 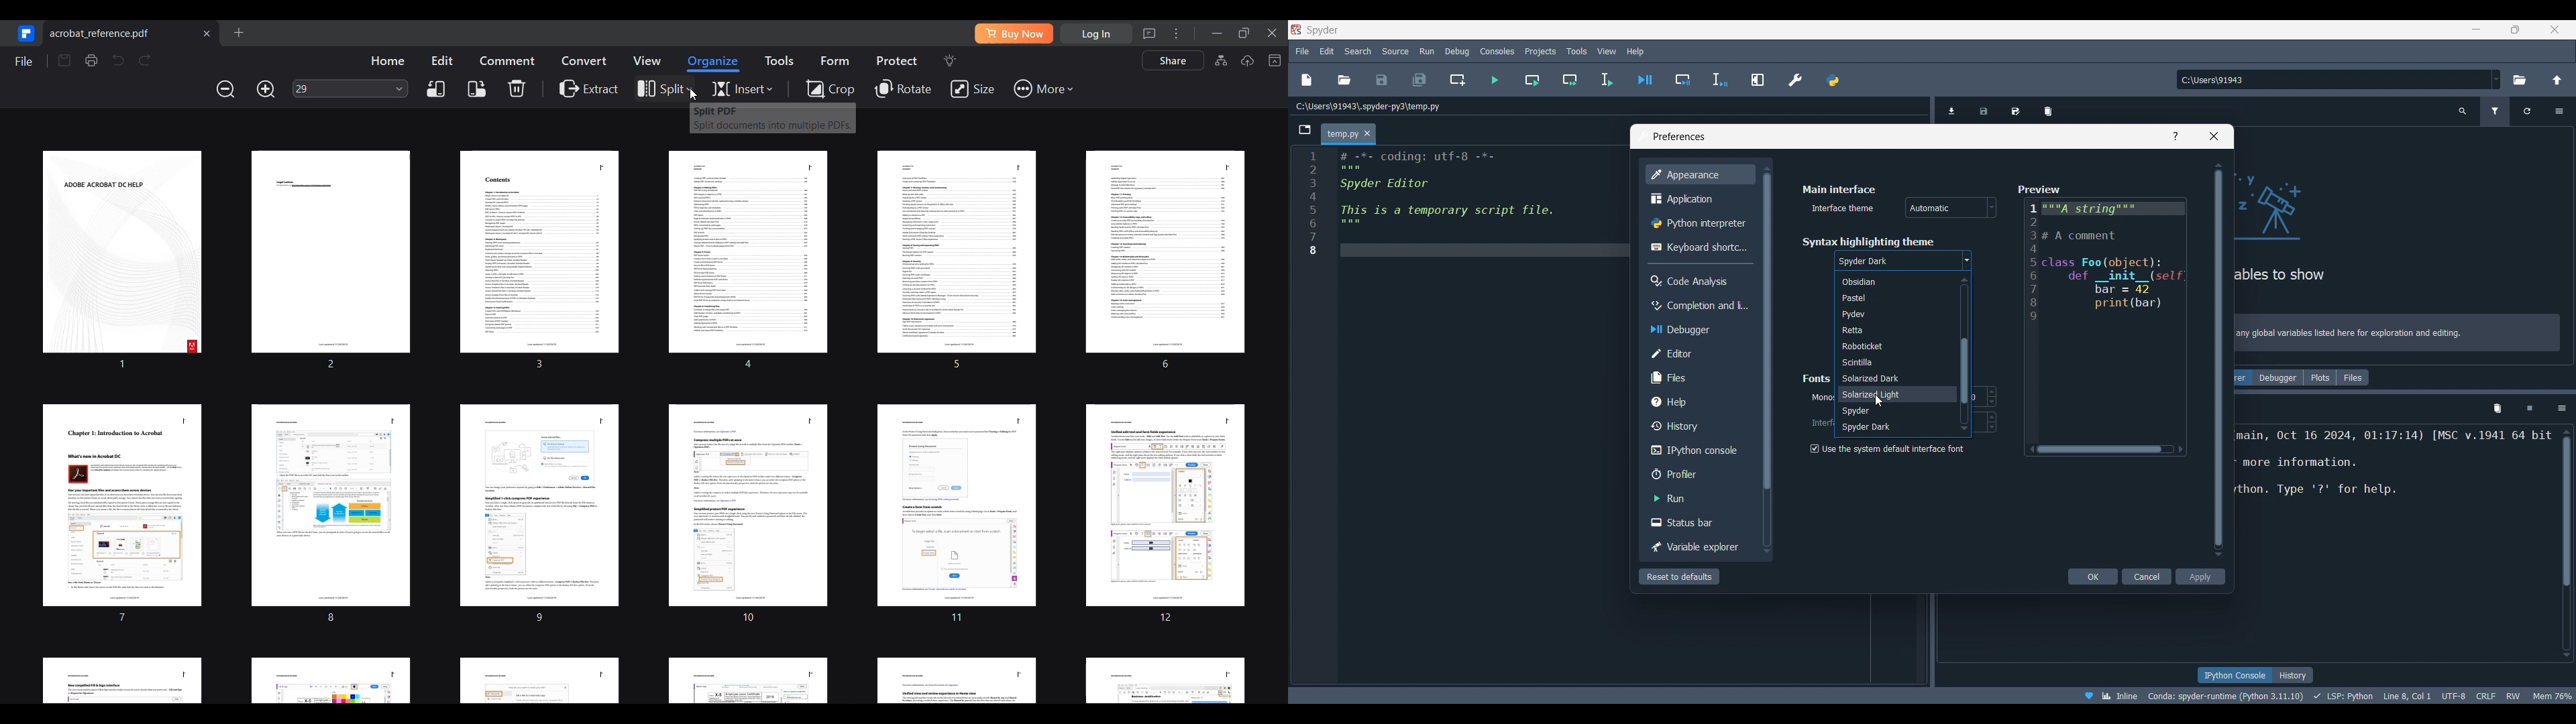 What do you see at coordinates (1368, 106) in the screenshot?
I see `File path` at bounding box center [1368, 106].